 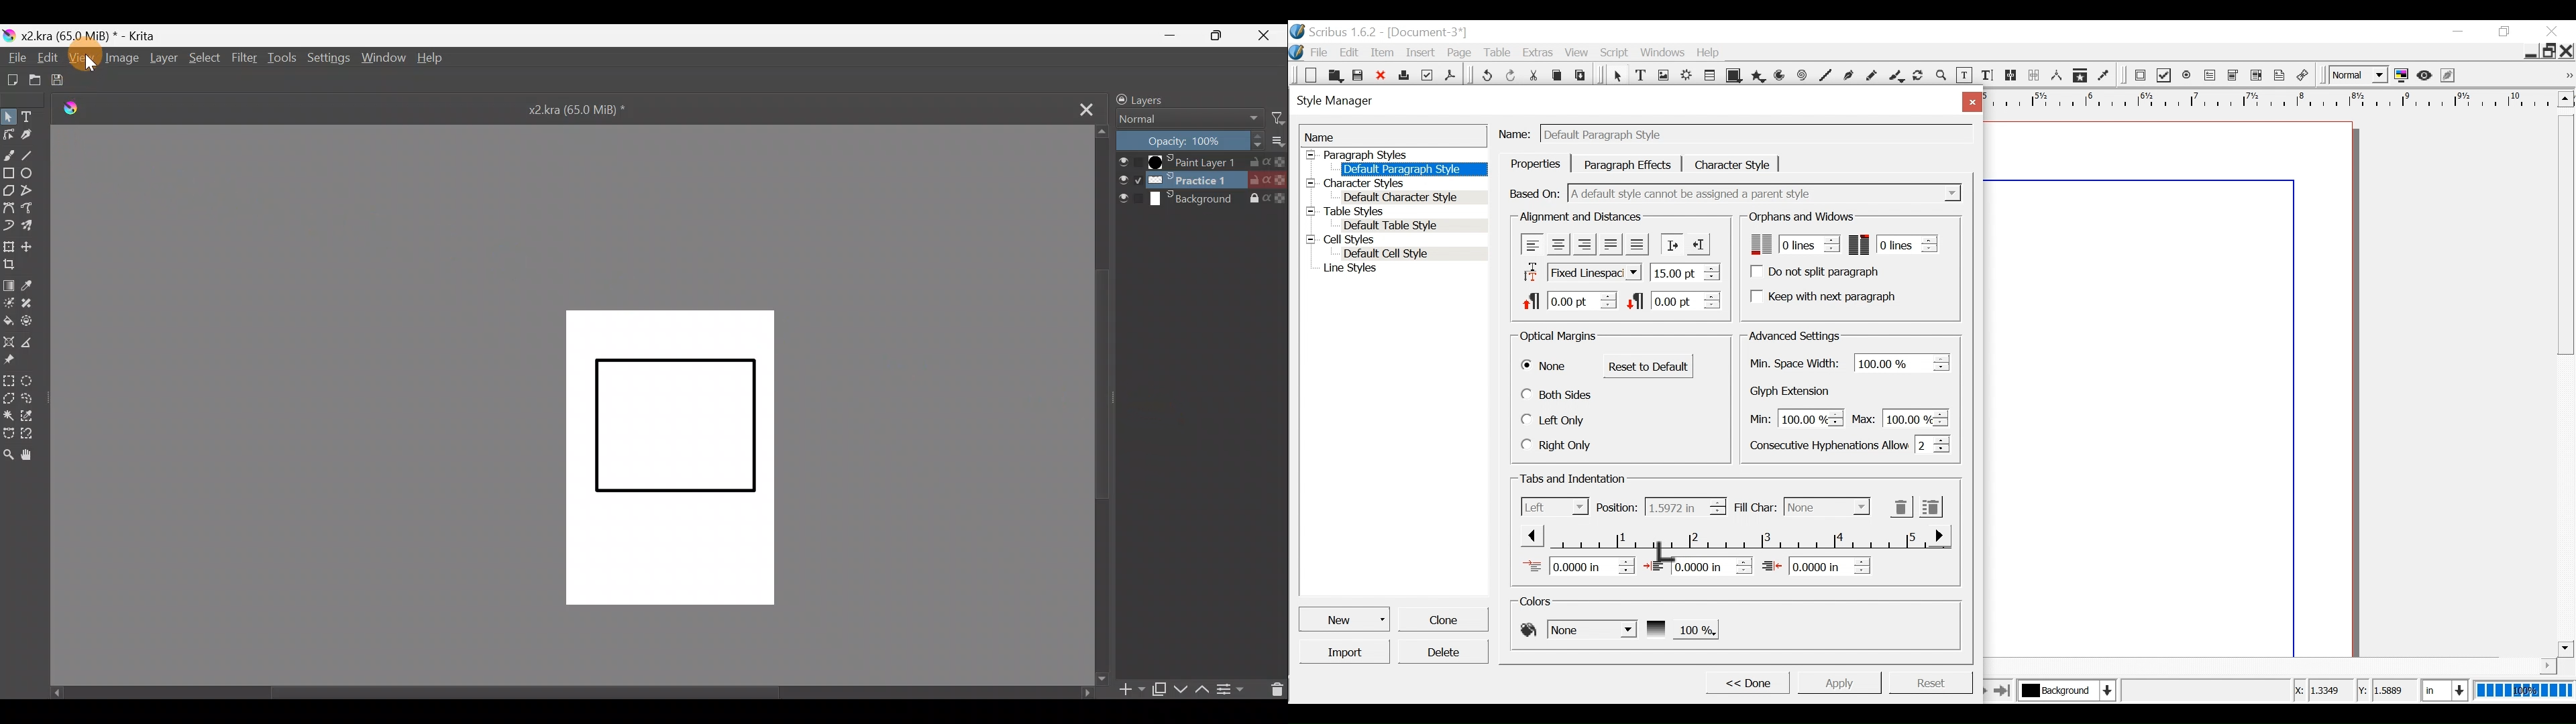 What do you see at coordinates (2322, 691) in the screenshot?
I see `X Coordinates` at bounding box center [2322, 691].